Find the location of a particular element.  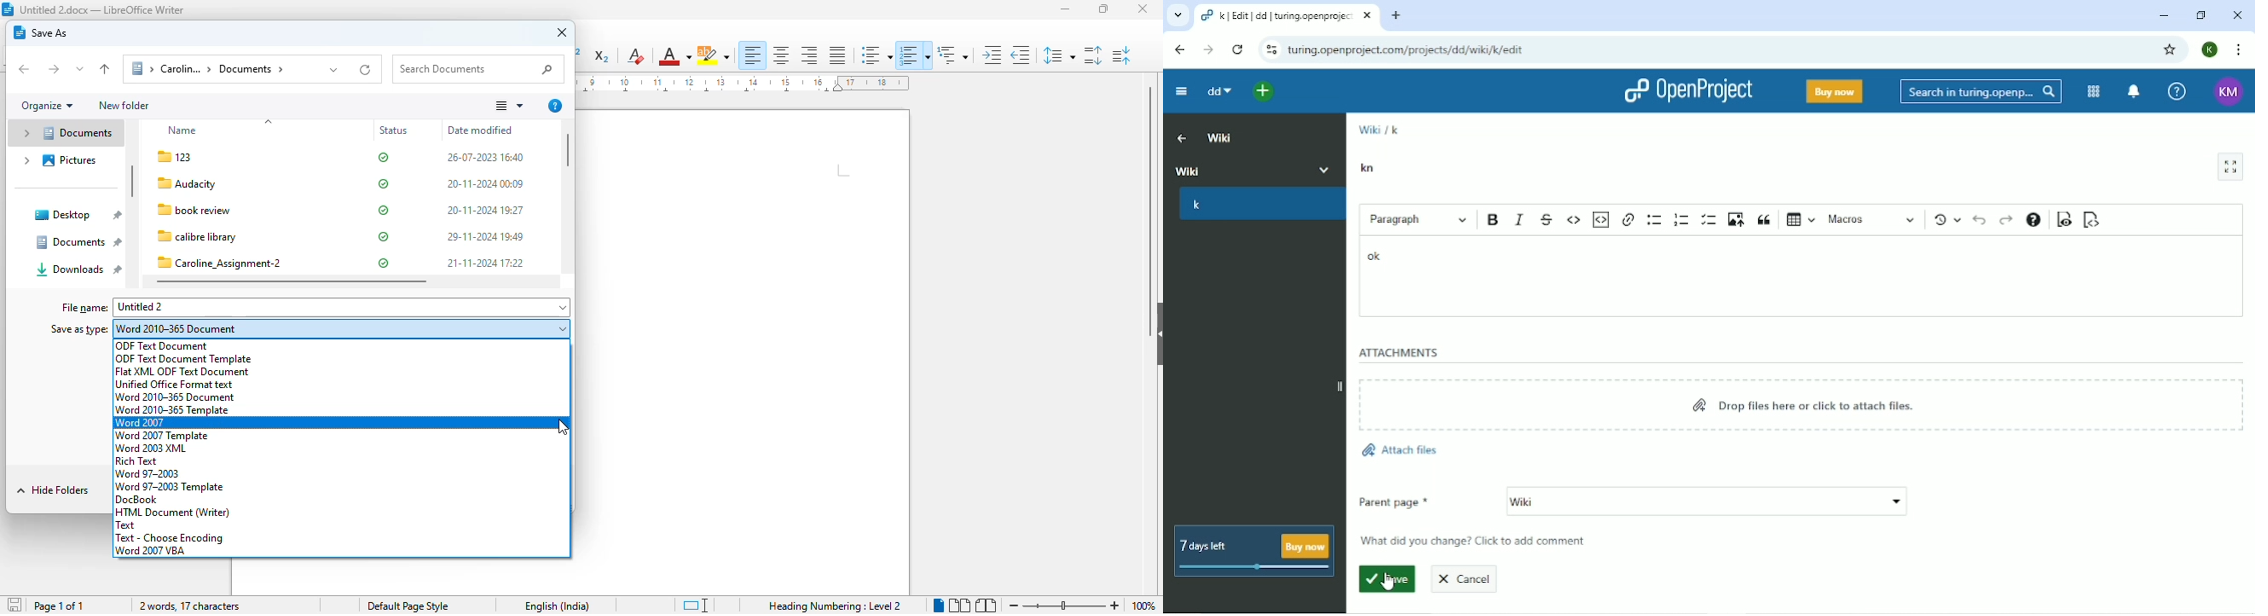

align center is located at coordinates (781, 55).